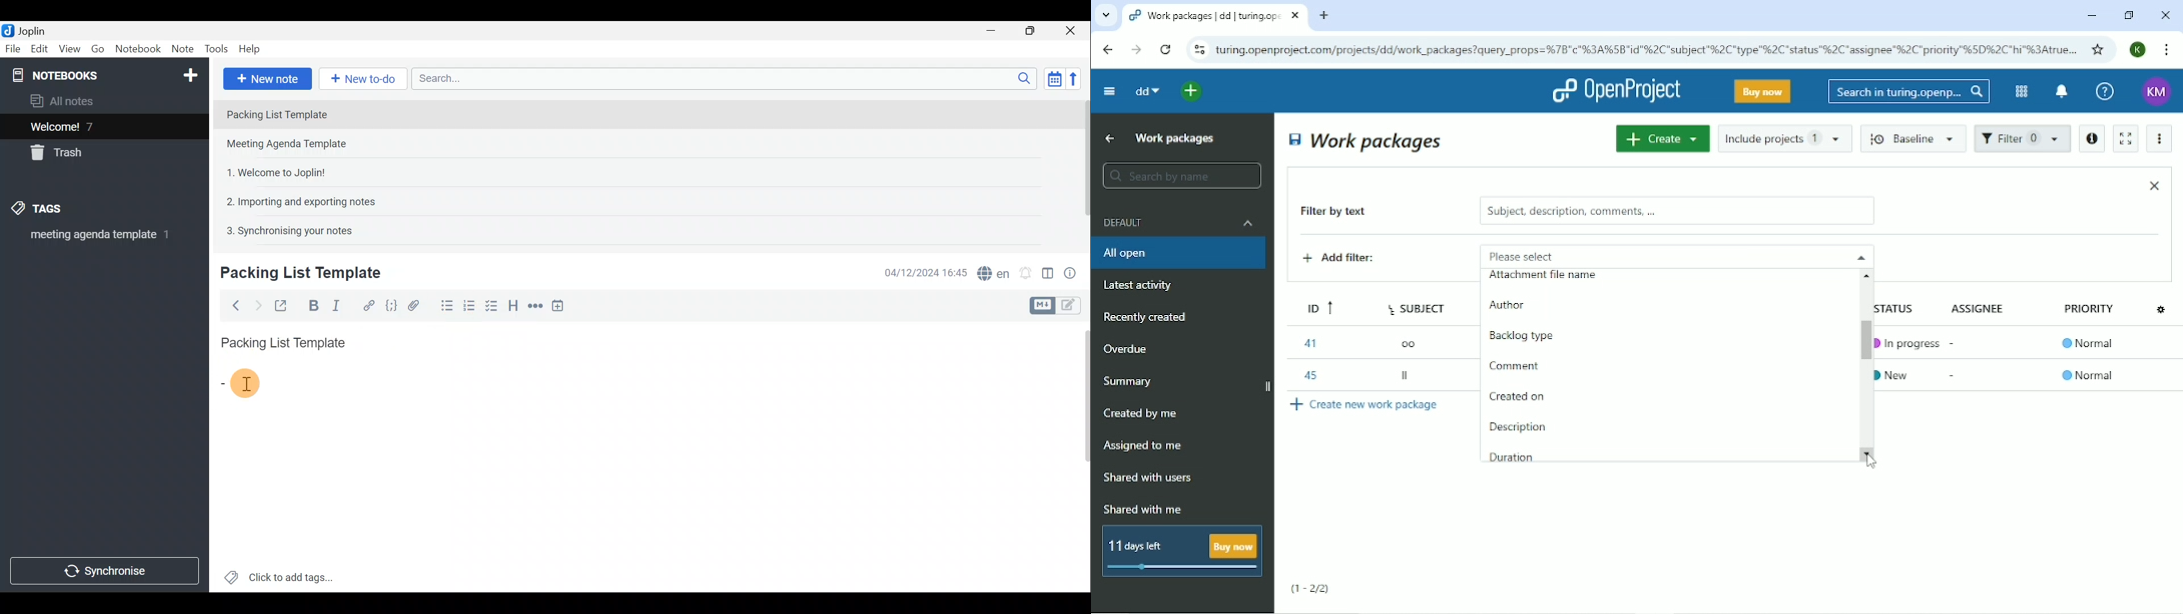 The width and height of the screenshot is (2184, 616). Describe the element at coordinates (318, 113) in the screenshot. I see `Note 1` at that location.